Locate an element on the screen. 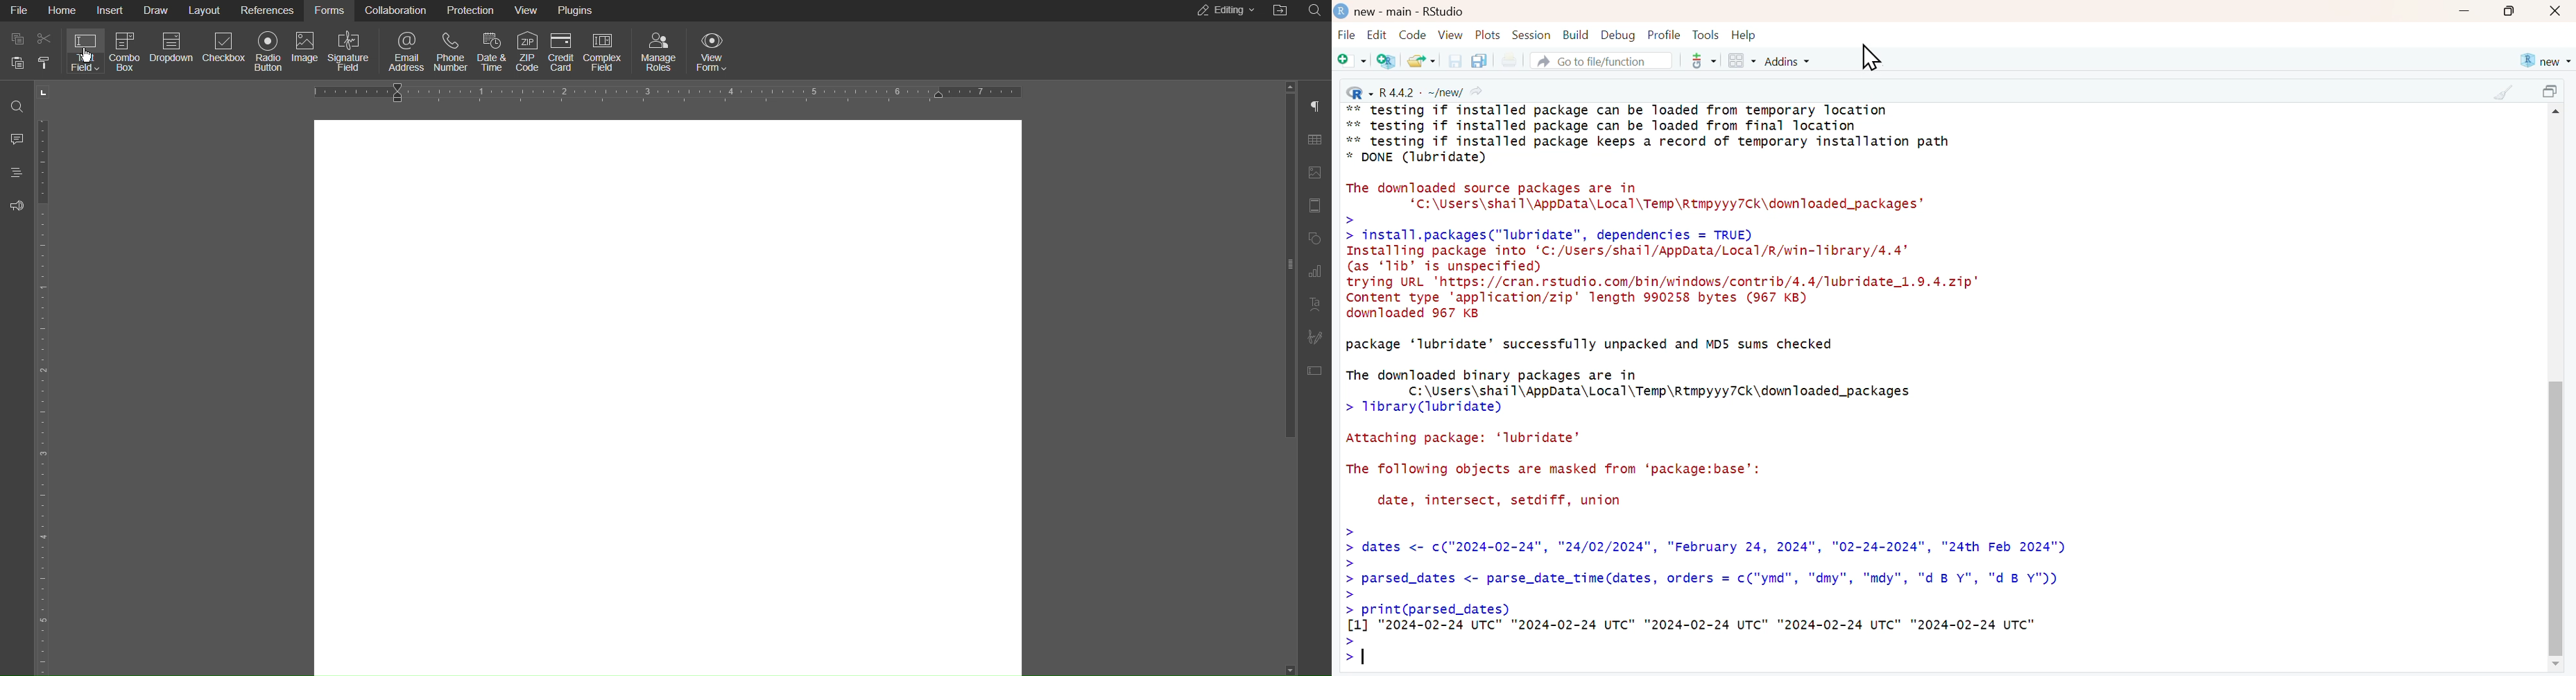 Image resolution: width=2576 pixels, height=700 pixels. scroll up is located at coordinates (2558, 114).